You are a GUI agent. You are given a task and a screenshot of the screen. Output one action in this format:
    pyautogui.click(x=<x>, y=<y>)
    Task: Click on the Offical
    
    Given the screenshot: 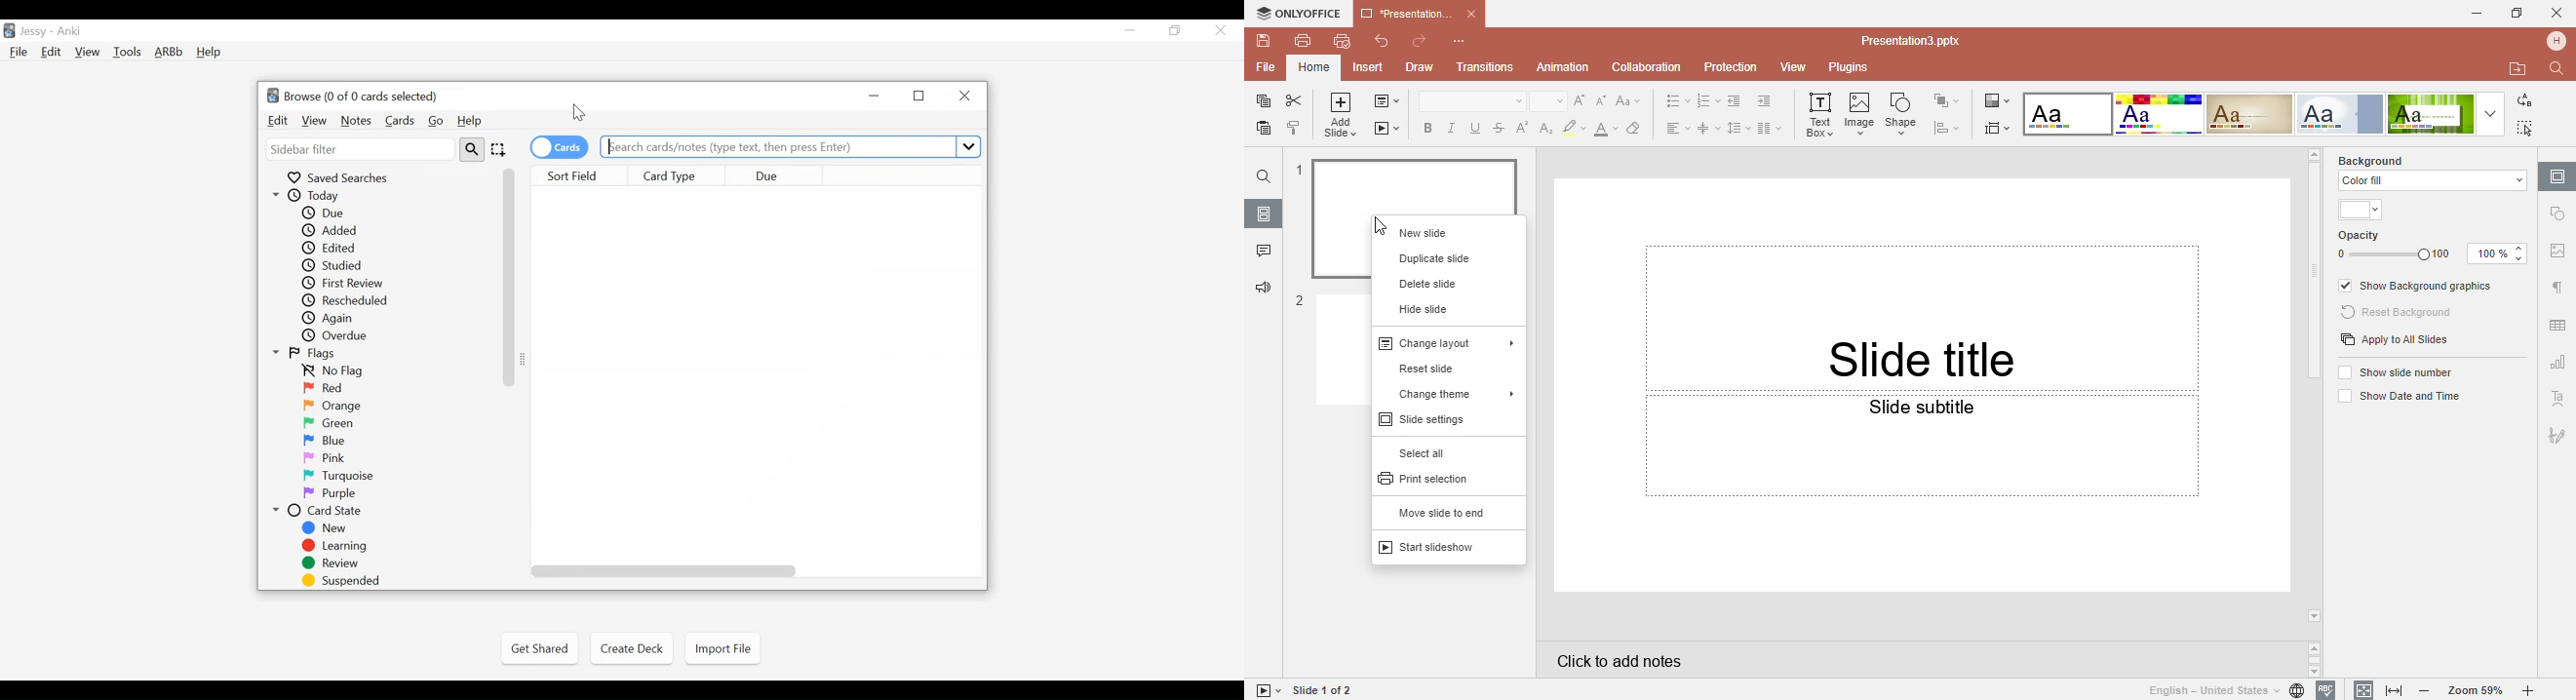 What is the action you would take?
    pyautogui.click(x=2340, y=114)
    